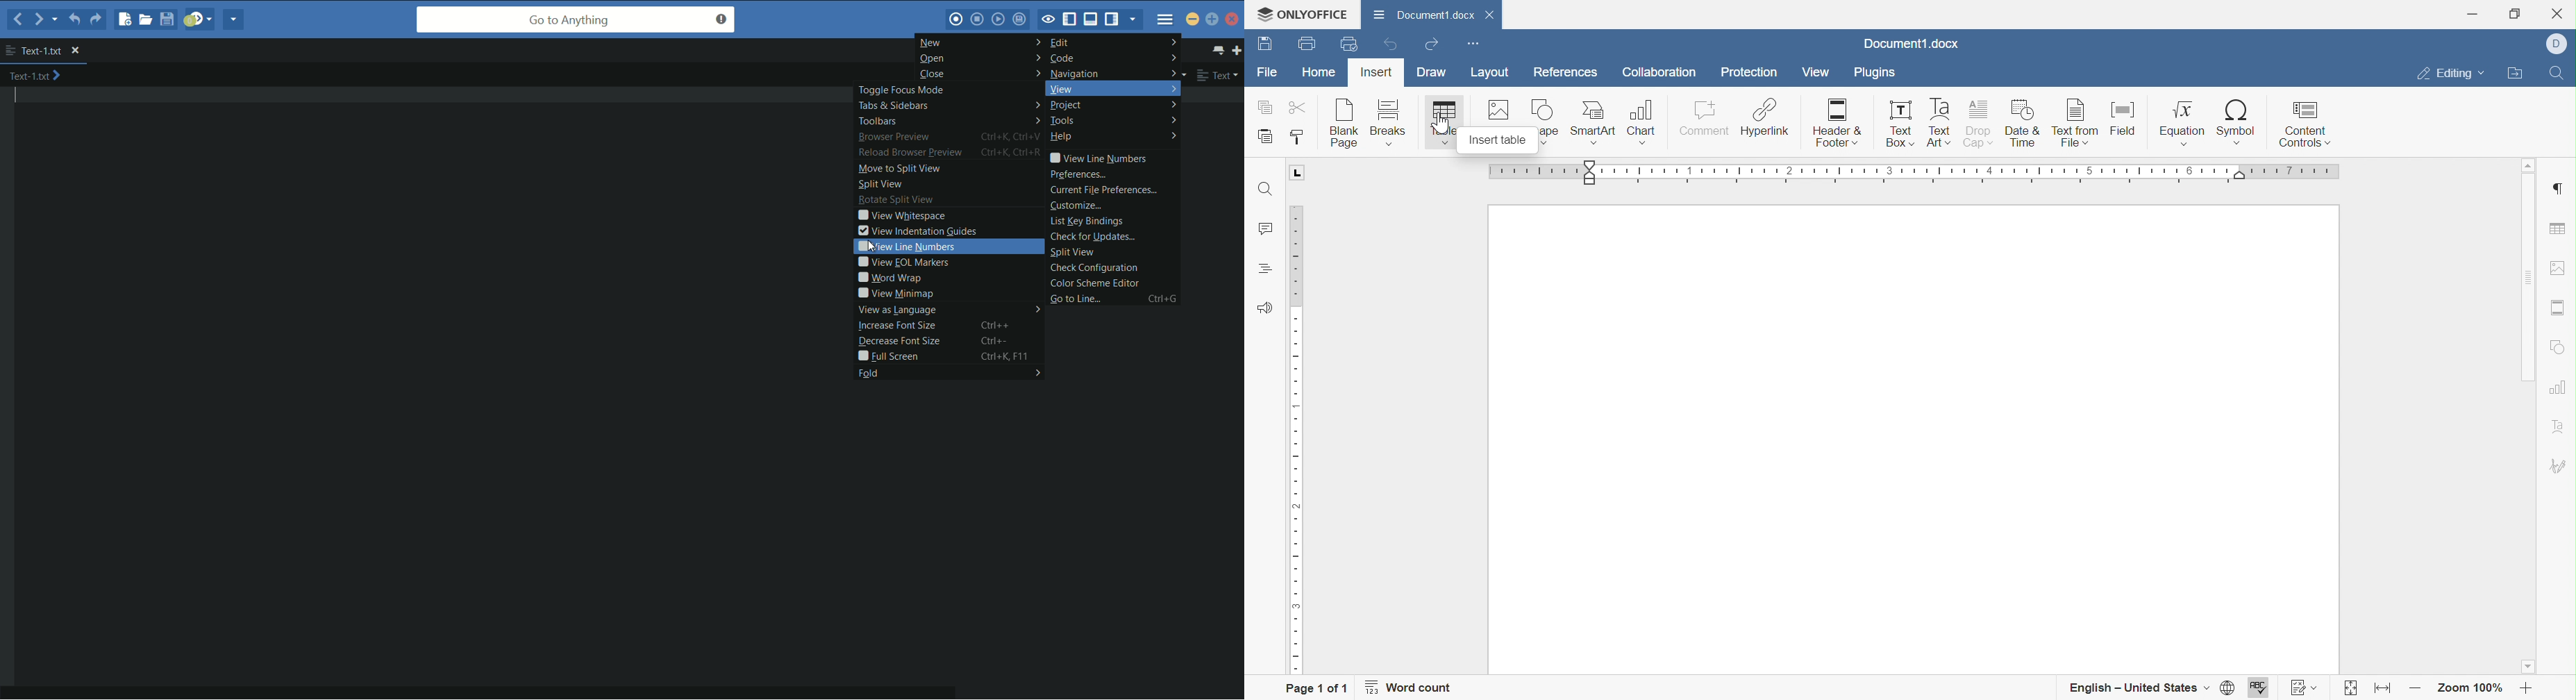 The image size is (2576, 700). What do you see at coordinates (2127, 120) in the screenshot?
I see `Field` at bounding box center [2127, 120].